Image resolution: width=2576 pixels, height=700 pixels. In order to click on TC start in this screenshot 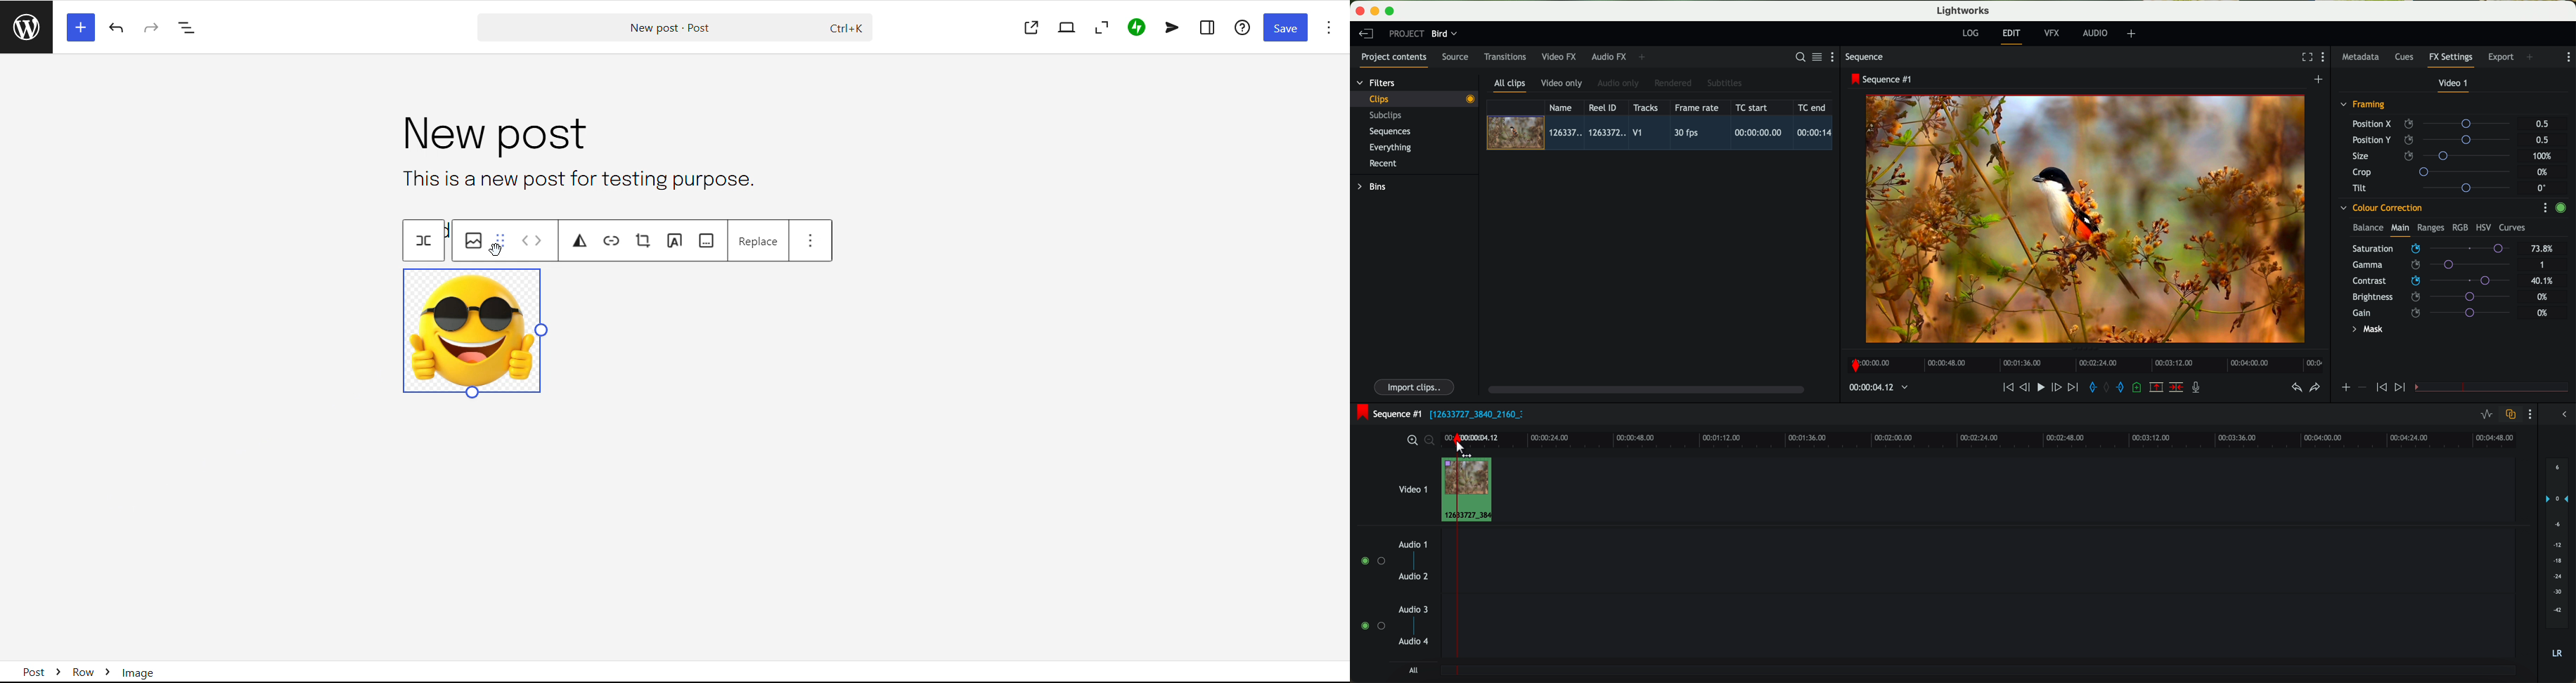, I will do `click(1753, 107)`.